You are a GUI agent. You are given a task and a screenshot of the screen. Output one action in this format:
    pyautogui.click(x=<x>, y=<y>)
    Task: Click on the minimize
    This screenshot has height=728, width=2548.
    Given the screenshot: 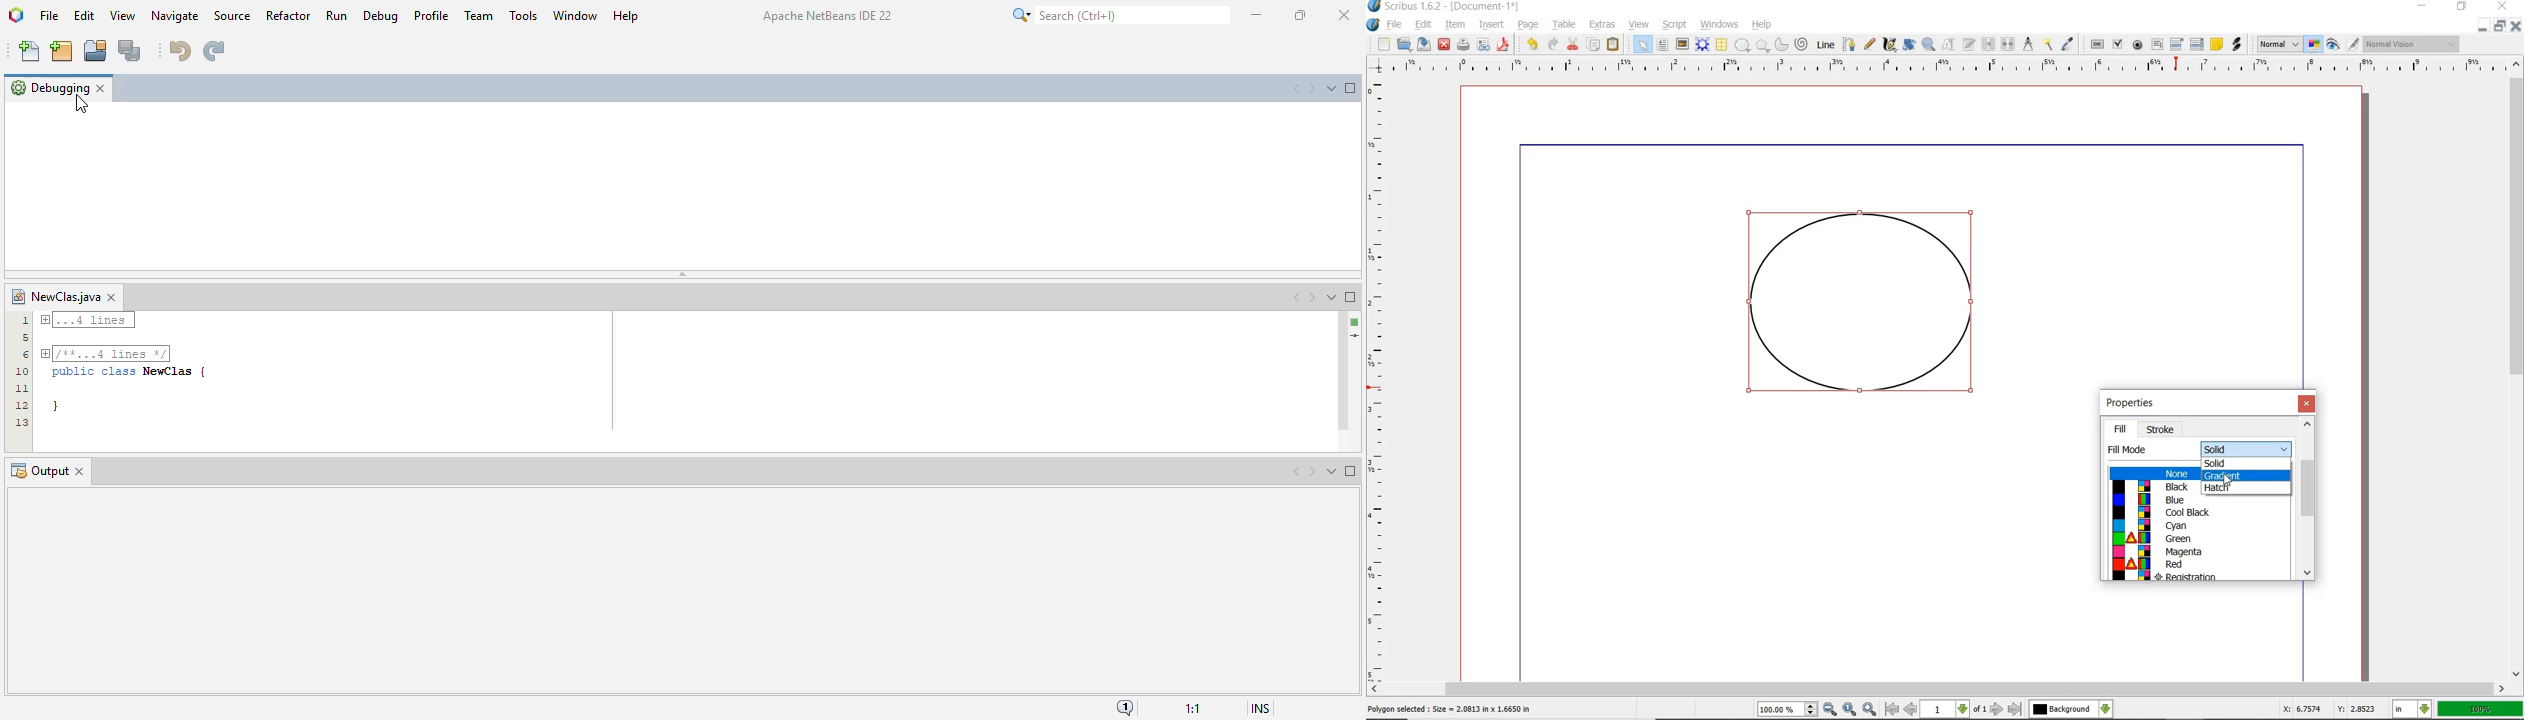 What is the action you would take?
    pyautogui.click(x=1256, y=15)
    